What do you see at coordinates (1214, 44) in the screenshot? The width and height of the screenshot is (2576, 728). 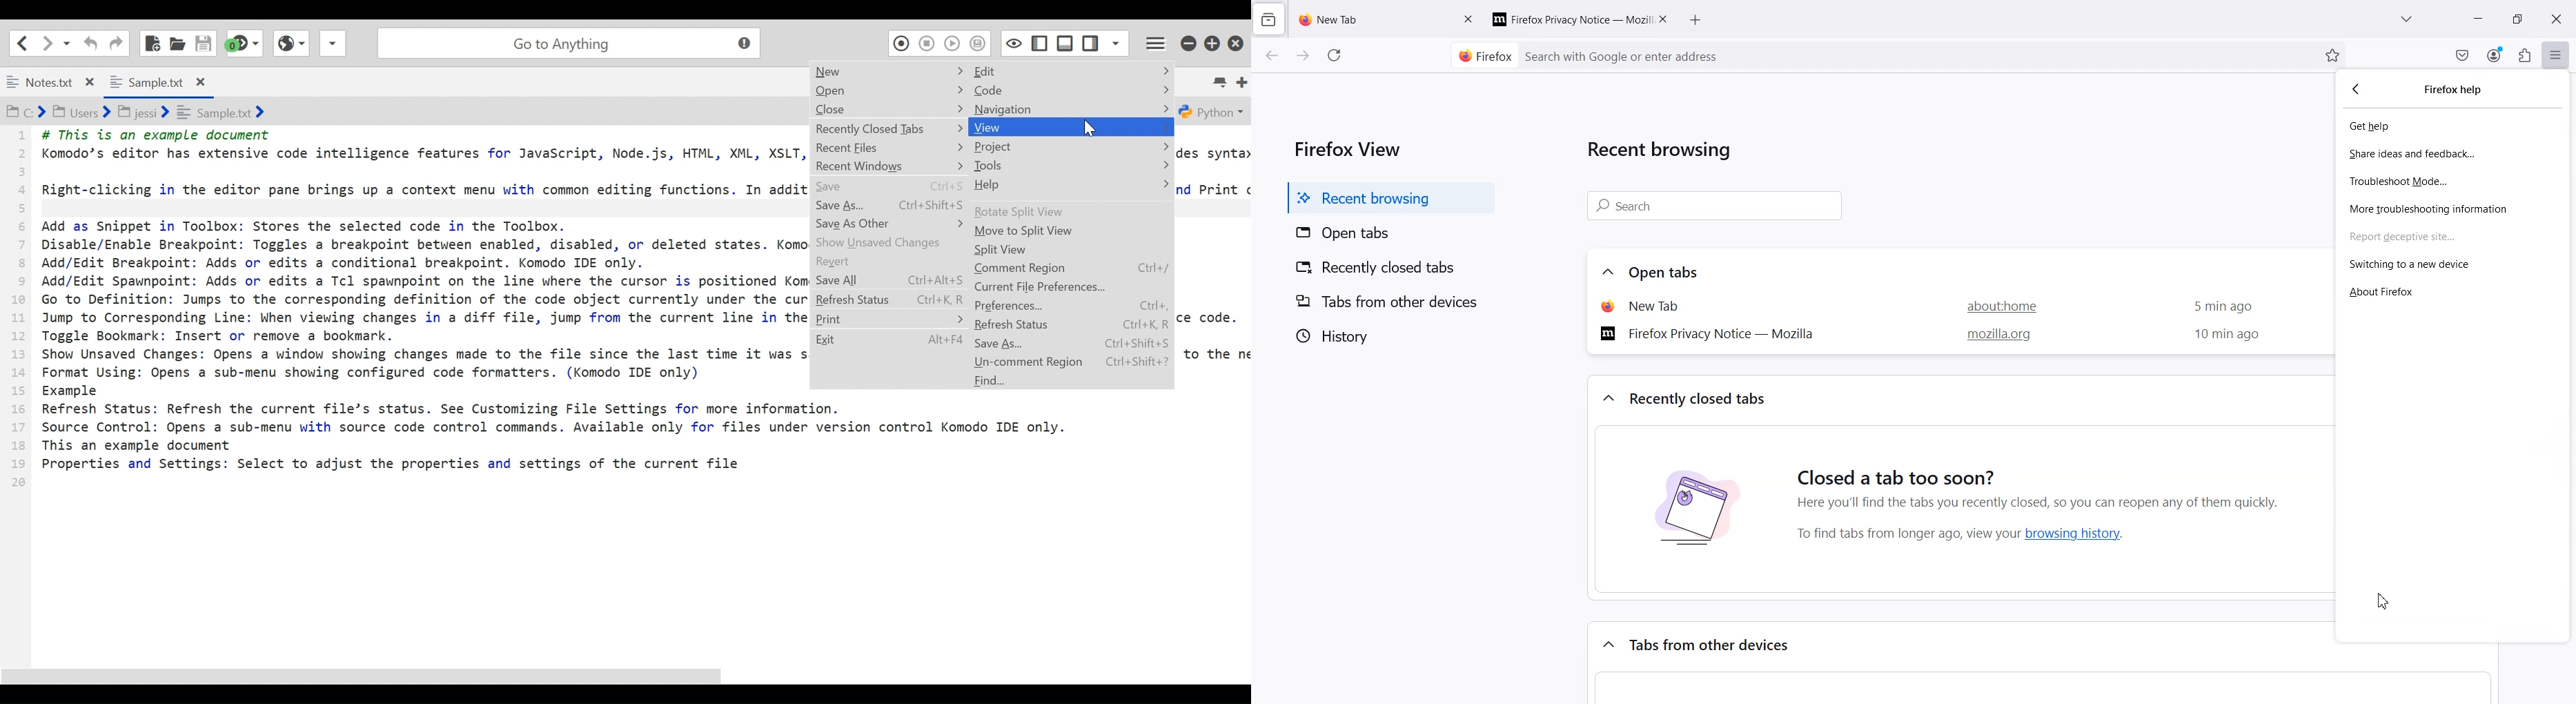 I see `Restore` at bounding box center [1214, 44].